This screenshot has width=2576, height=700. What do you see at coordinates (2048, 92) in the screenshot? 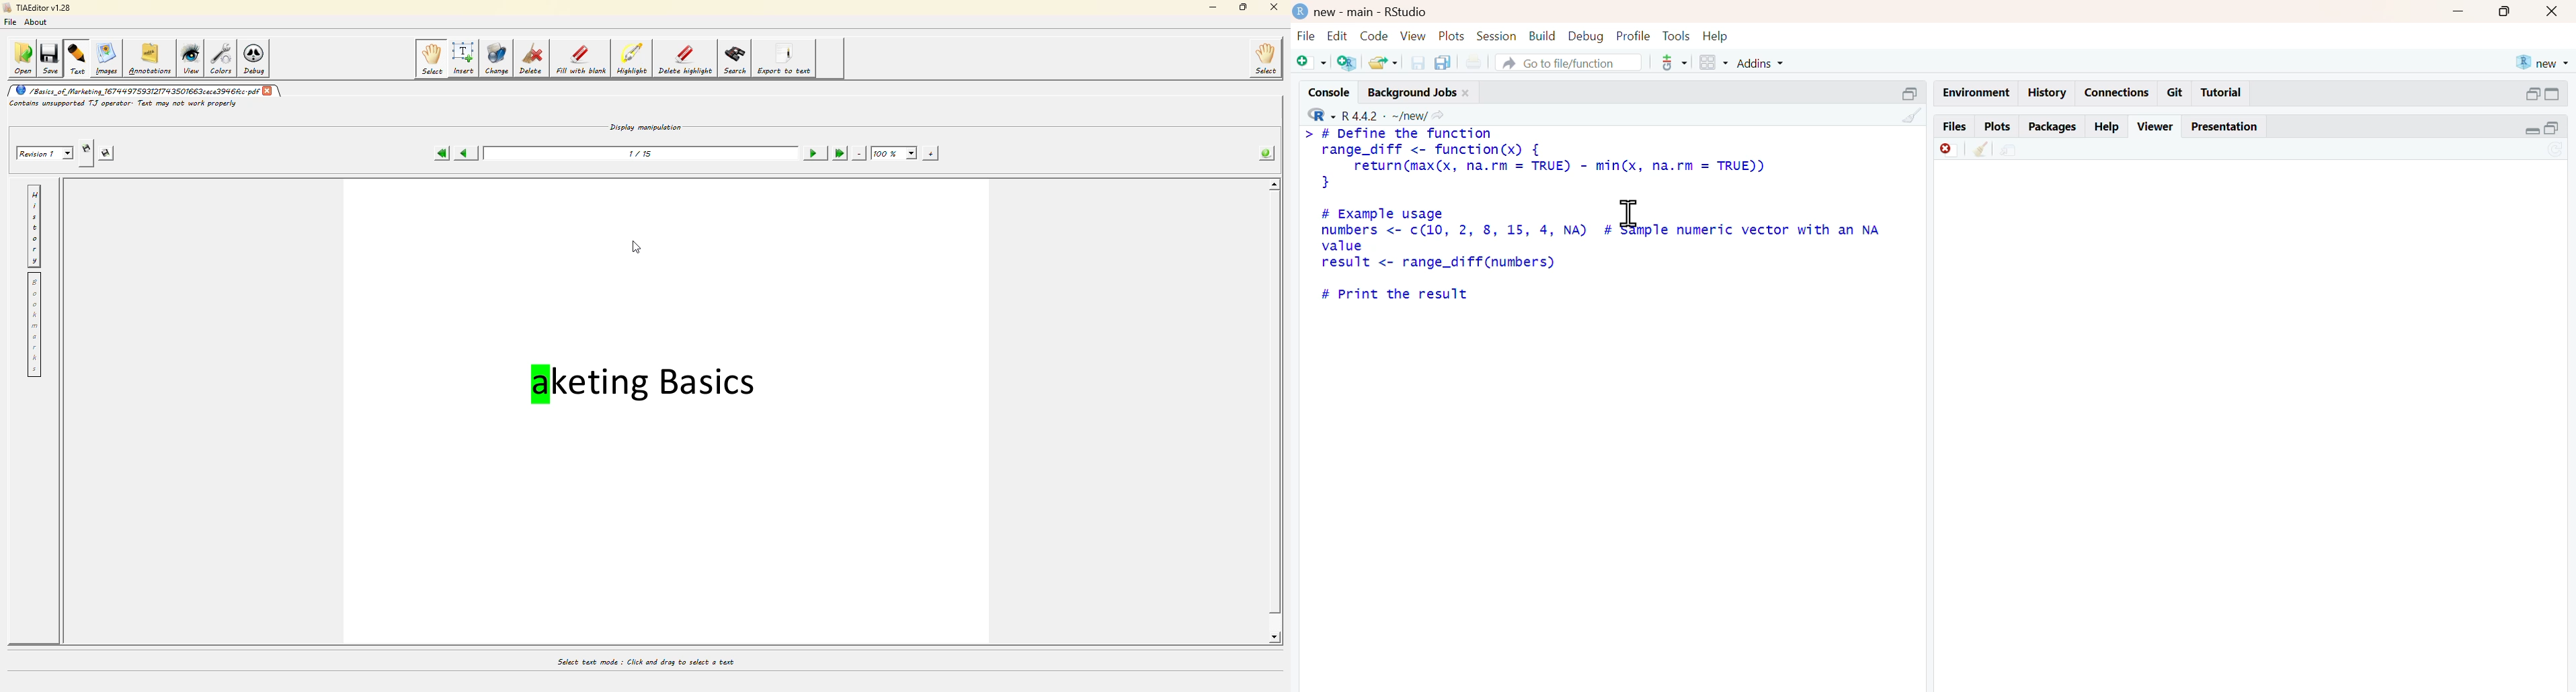
I see `history` at bounding box center [2048, 92].